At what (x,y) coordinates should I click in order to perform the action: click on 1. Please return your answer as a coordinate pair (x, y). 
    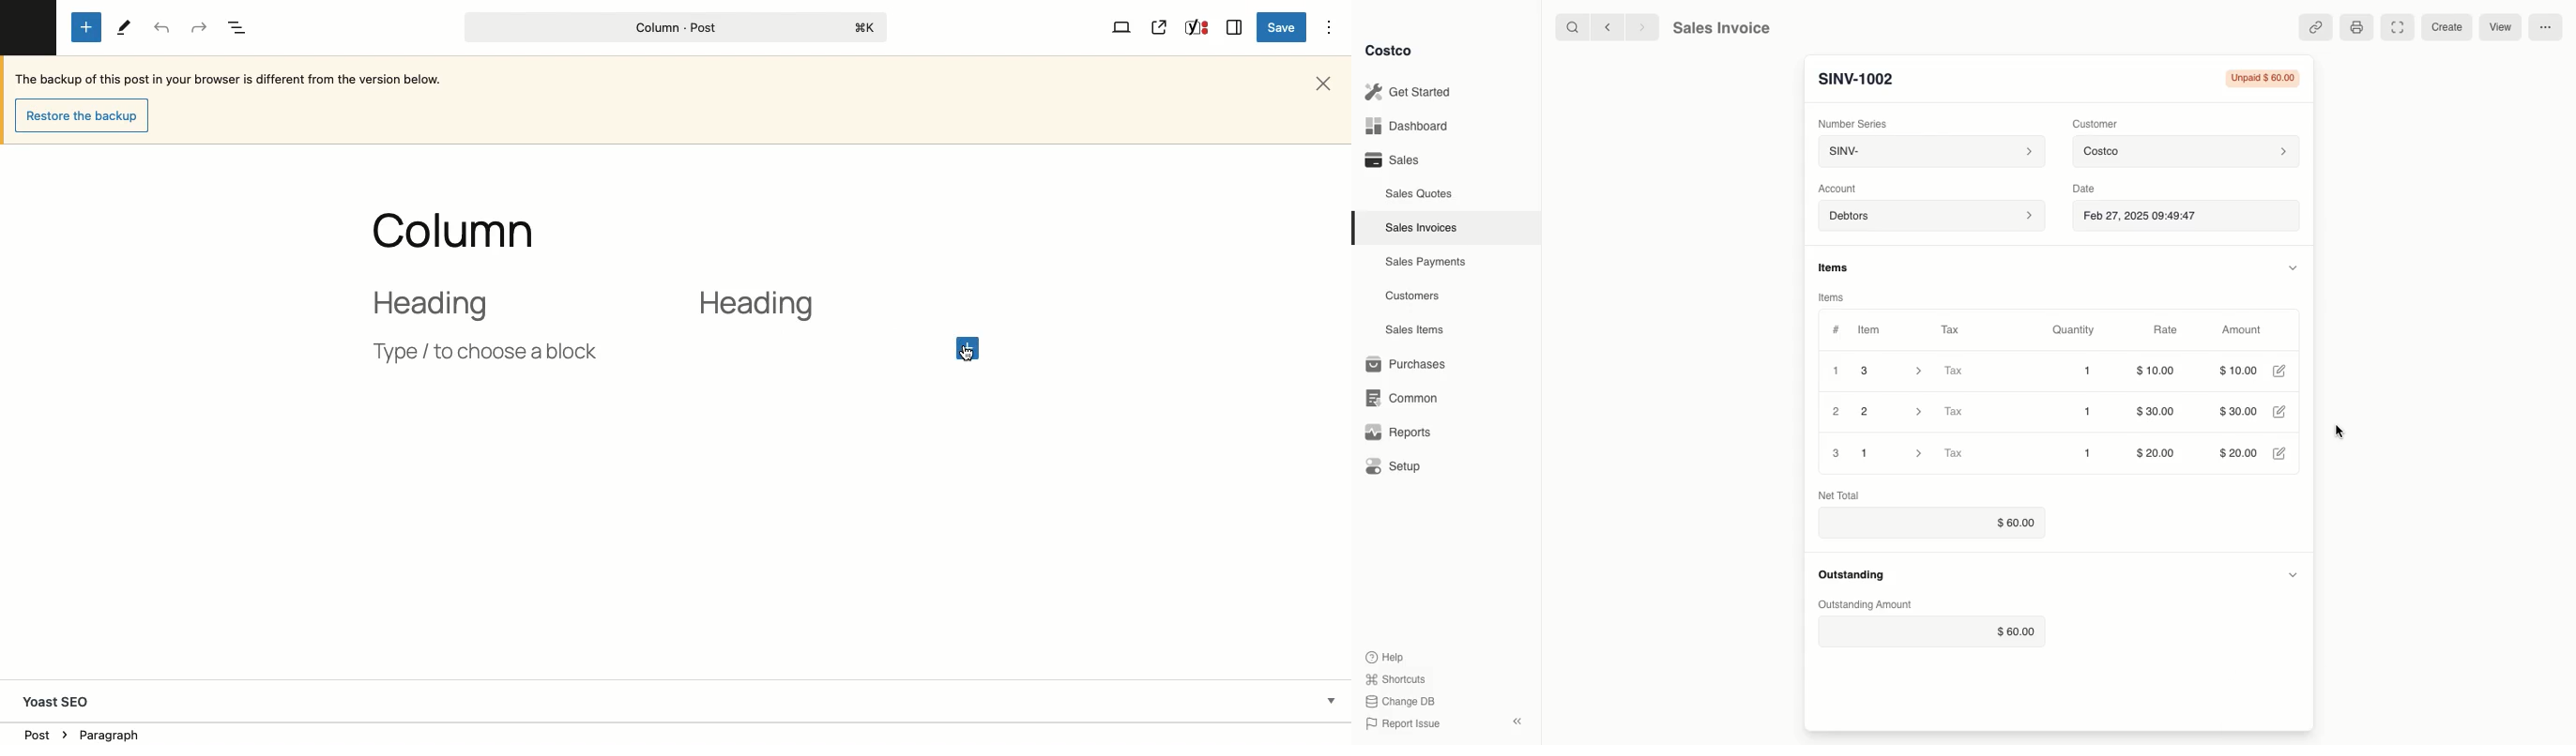
    Looking at the image, I should click on (2085, 372).